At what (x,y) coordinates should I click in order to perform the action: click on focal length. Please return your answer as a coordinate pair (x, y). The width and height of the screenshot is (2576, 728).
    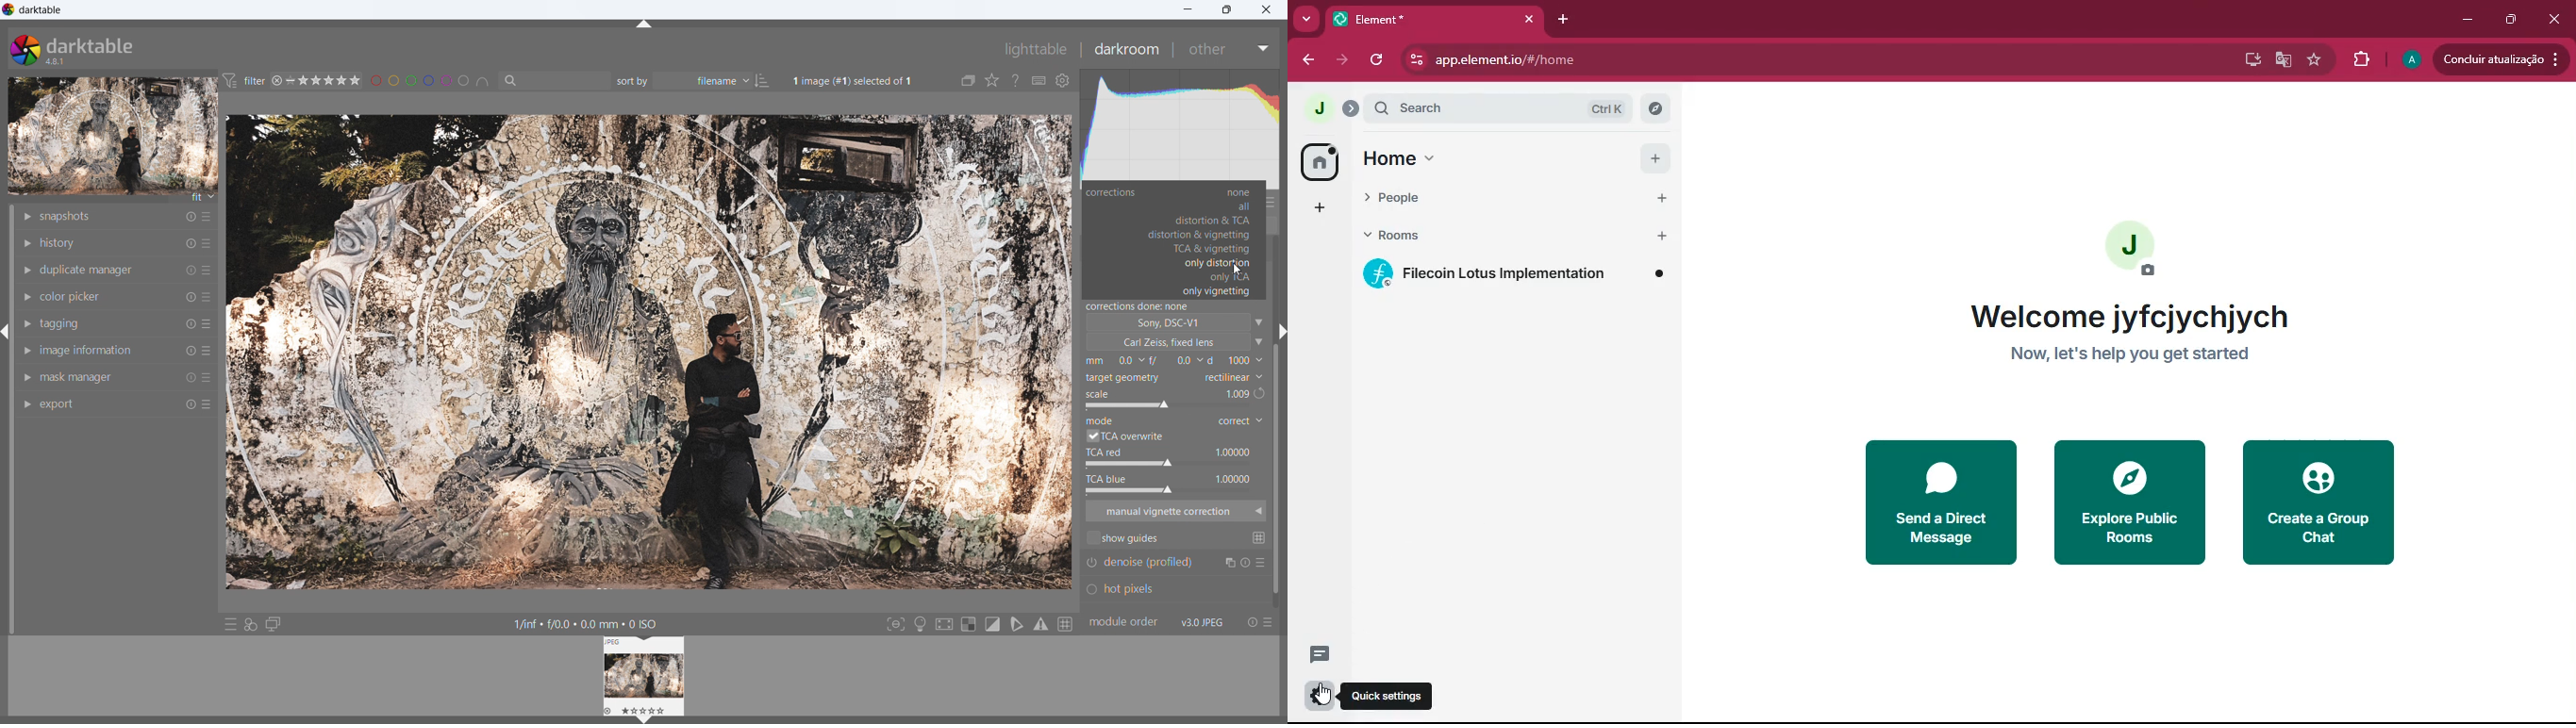
    Looking at the image, I should click on (1115, 361).